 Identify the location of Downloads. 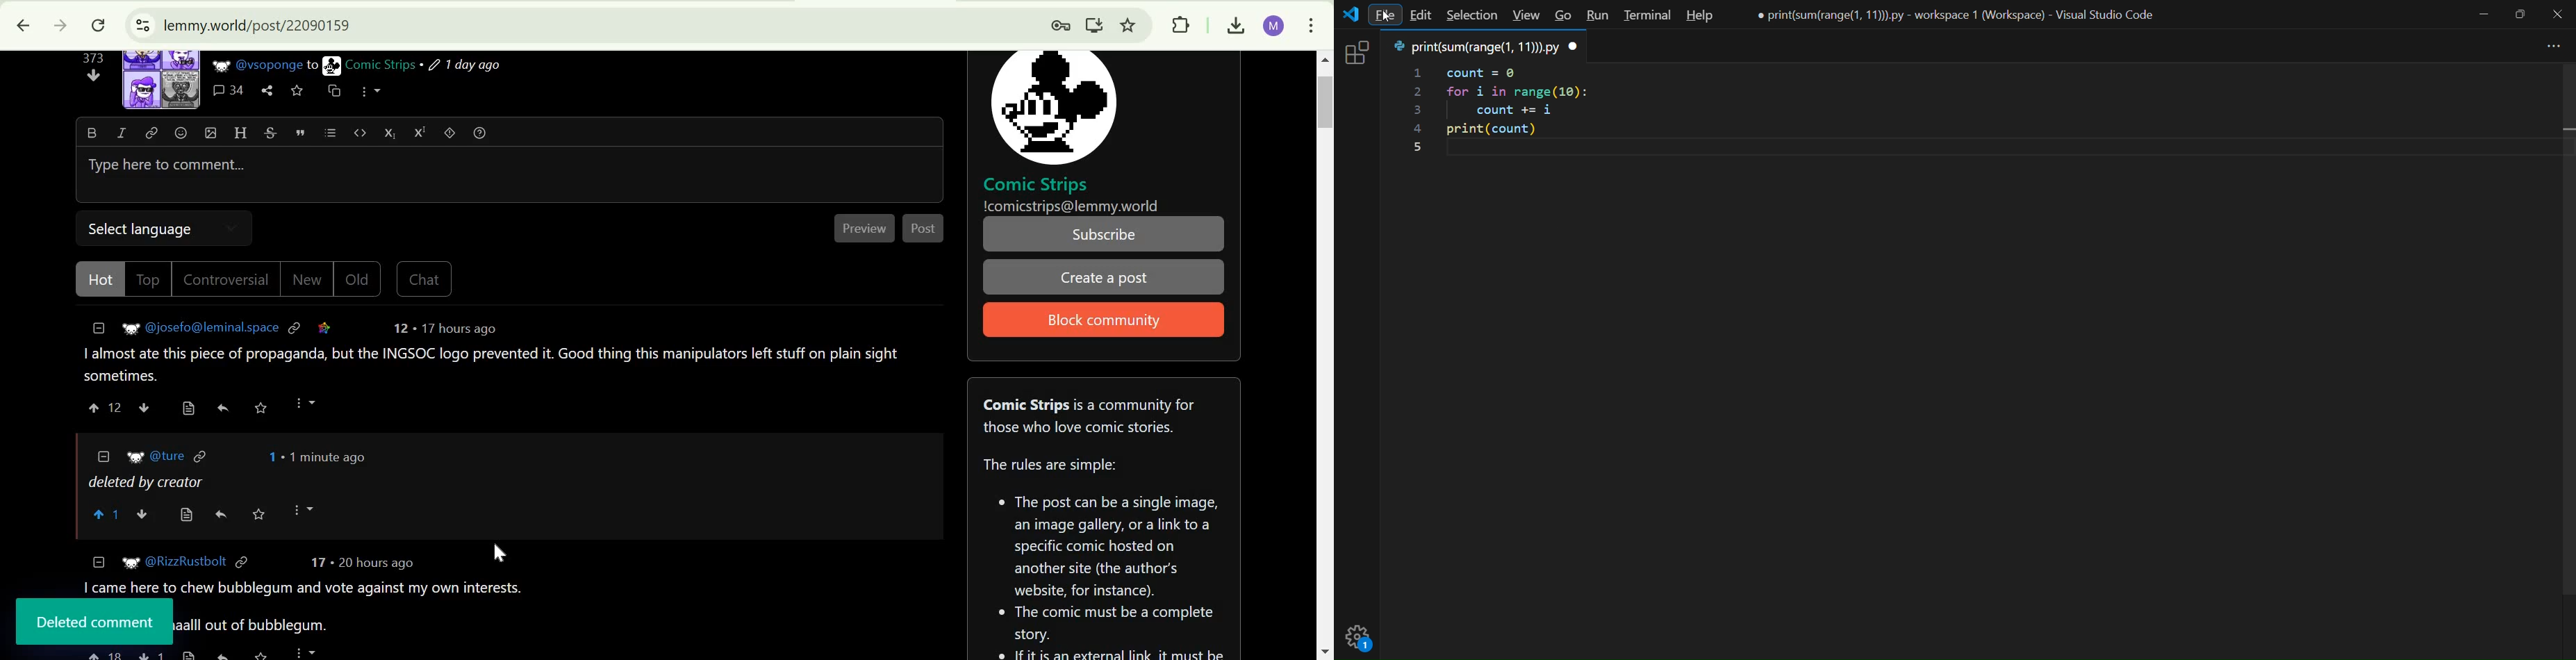
(1232, 24).